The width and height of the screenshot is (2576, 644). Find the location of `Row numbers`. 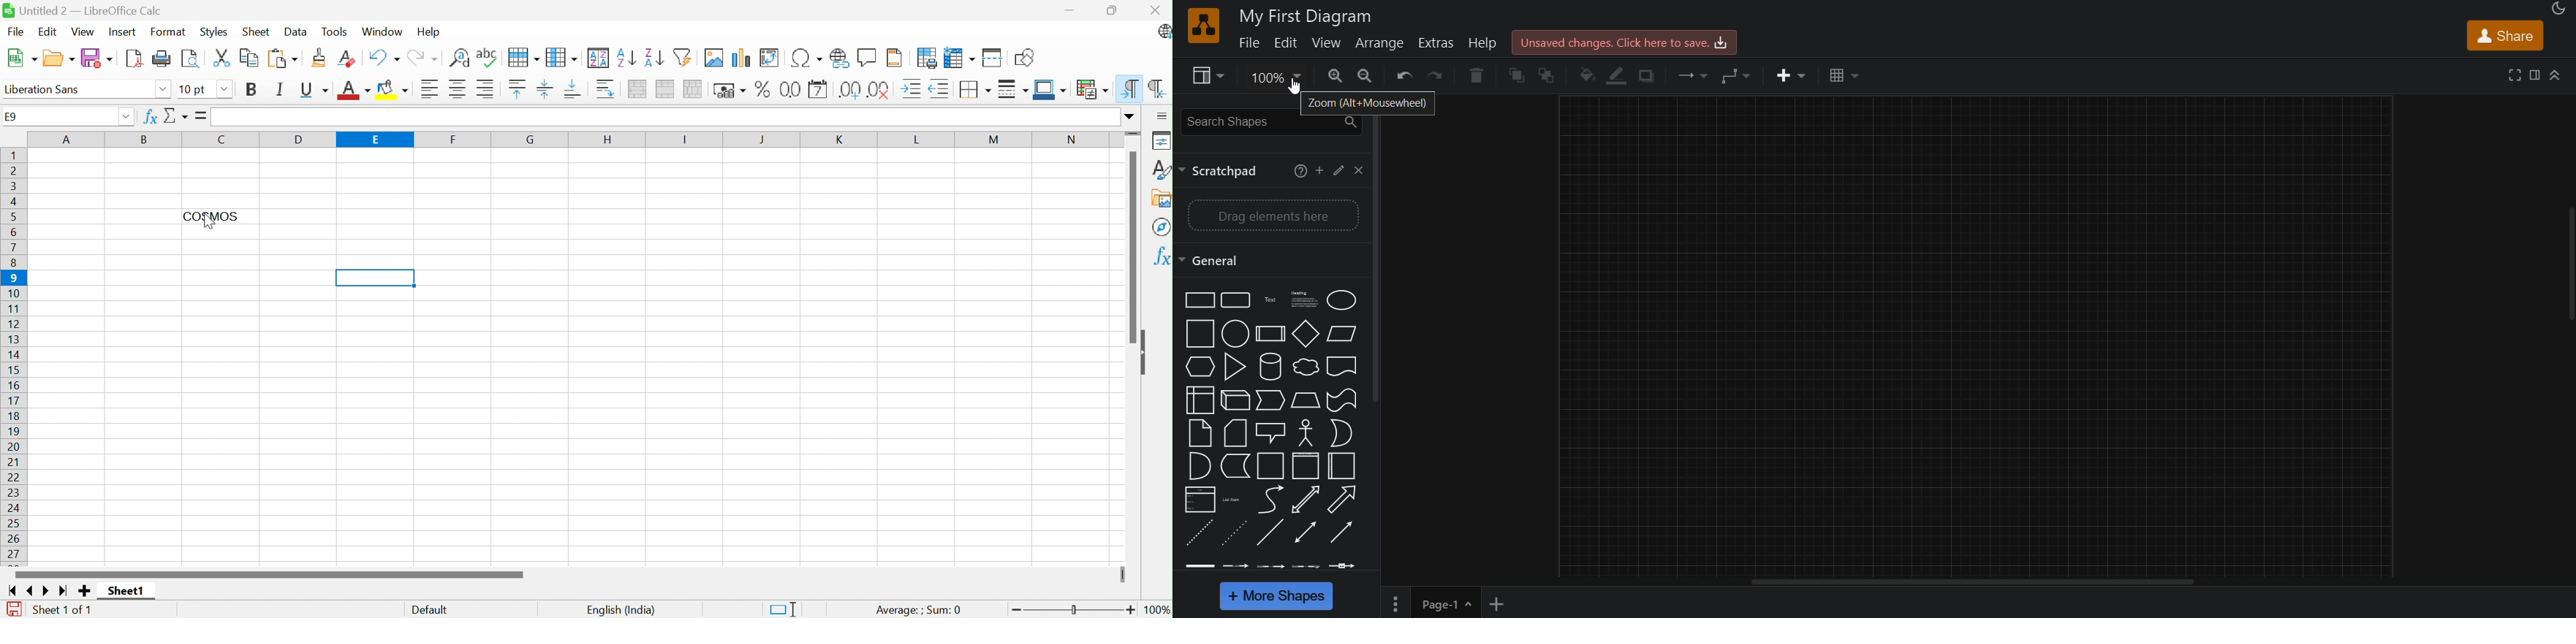

Row numbers is located at coordinates (12, 357).